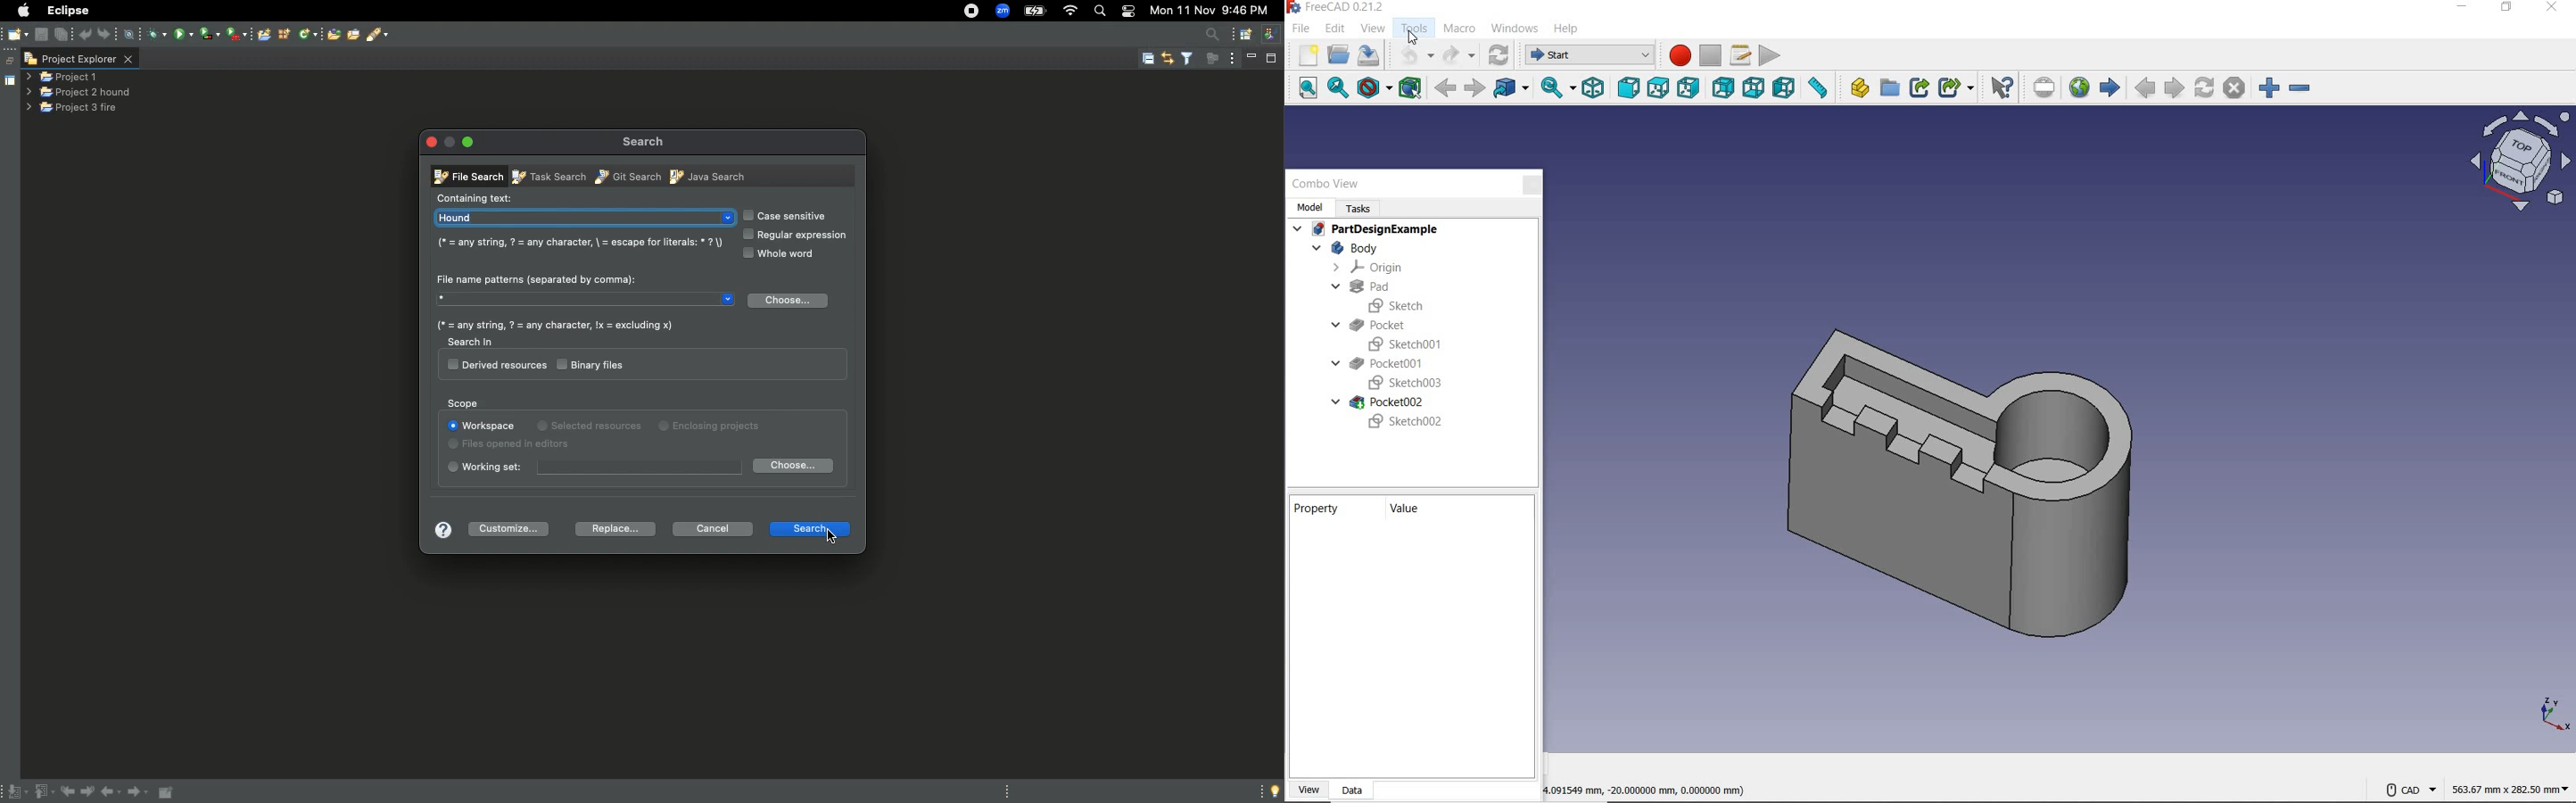  Describe the element at coordinates (1374, 28) in the screenshot. I see `View` at that location.